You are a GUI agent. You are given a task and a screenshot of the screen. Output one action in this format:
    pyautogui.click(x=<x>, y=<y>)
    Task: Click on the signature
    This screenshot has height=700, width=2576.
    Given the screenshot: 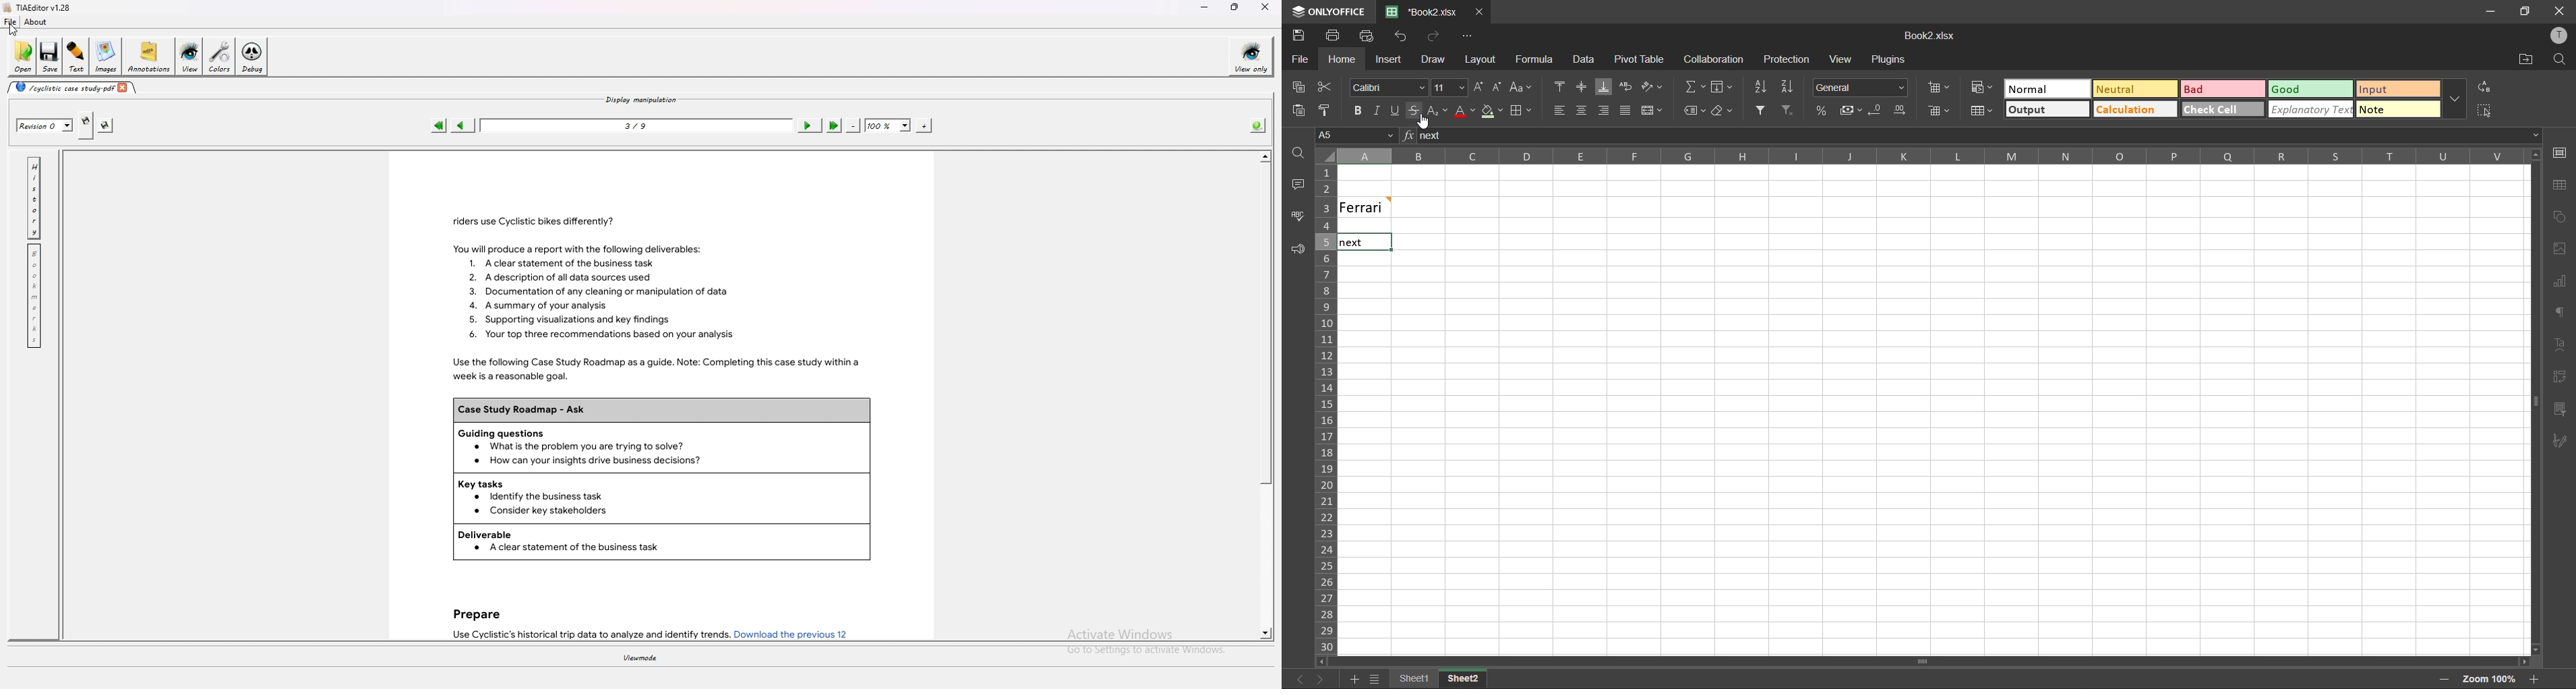 What is the action you would take?
    pyautogui.click(x=2563, y=444)
    